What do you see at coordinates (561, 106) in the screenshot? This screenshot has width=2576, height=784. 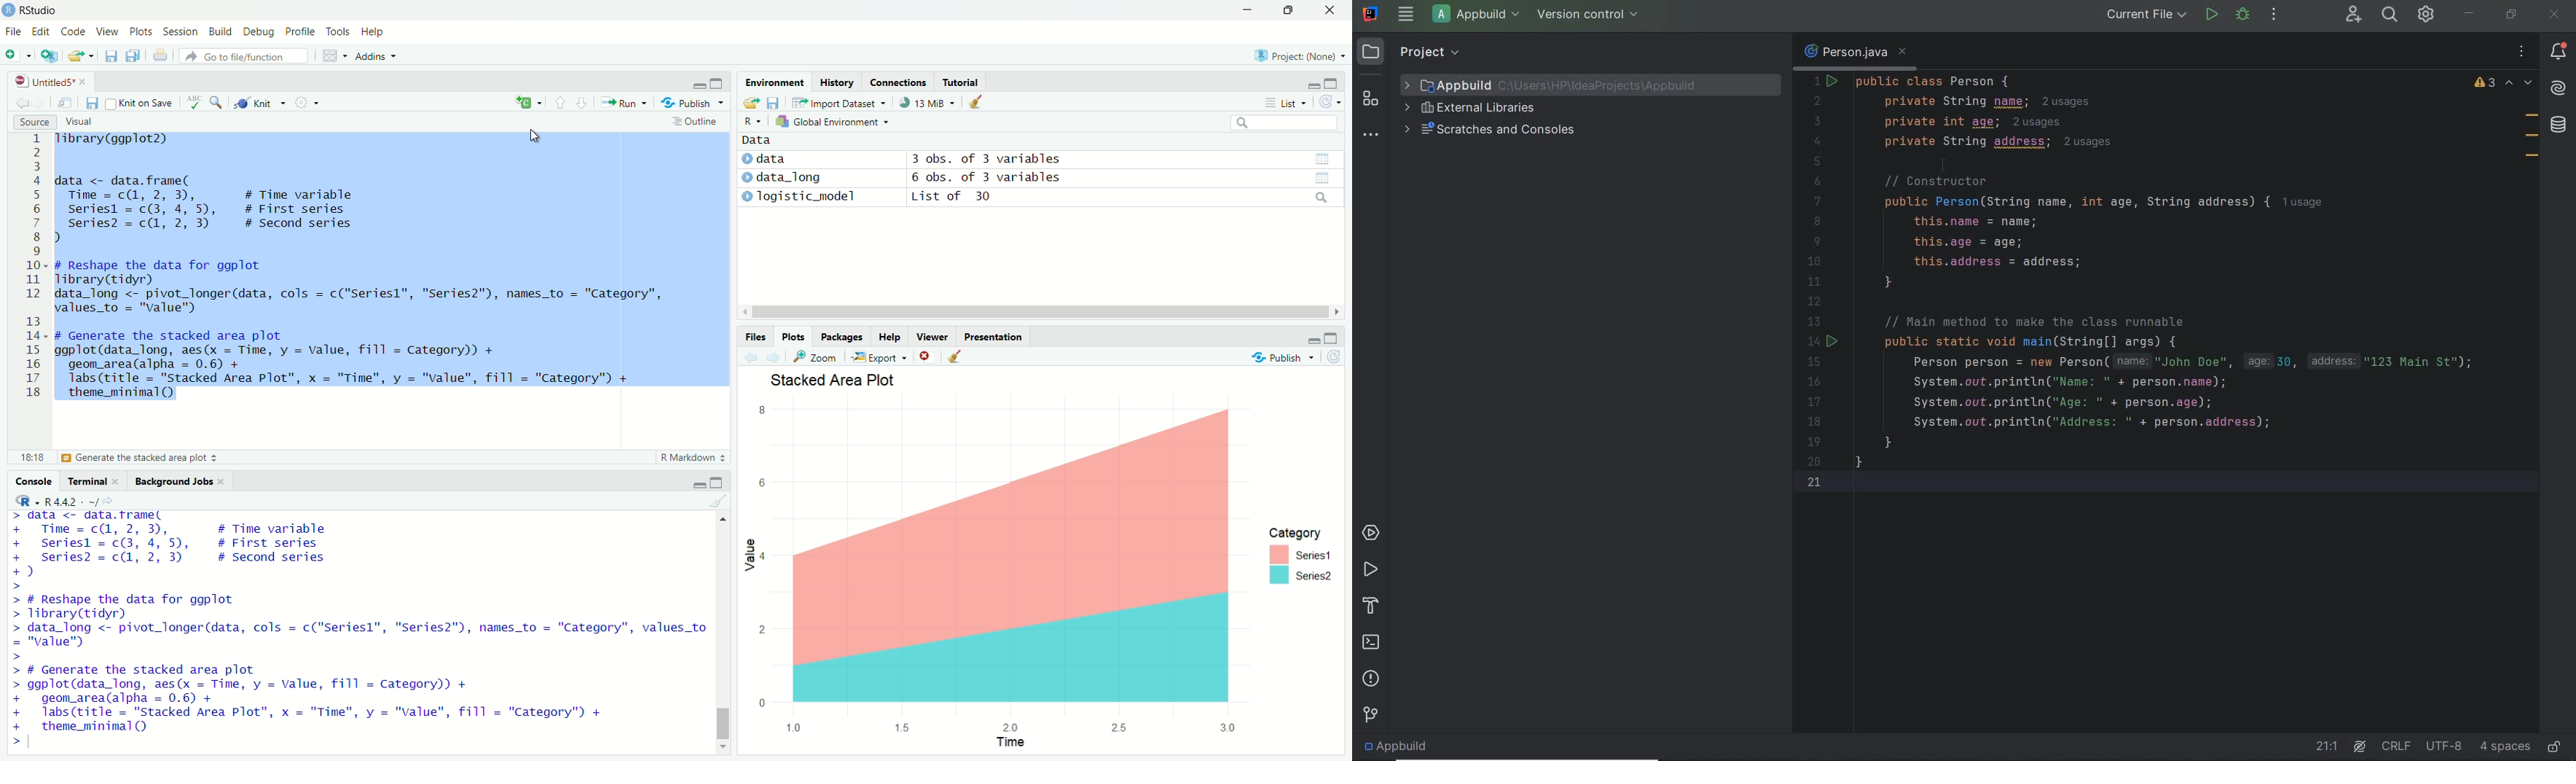 I see `upward` at bounding box center [561, 106].